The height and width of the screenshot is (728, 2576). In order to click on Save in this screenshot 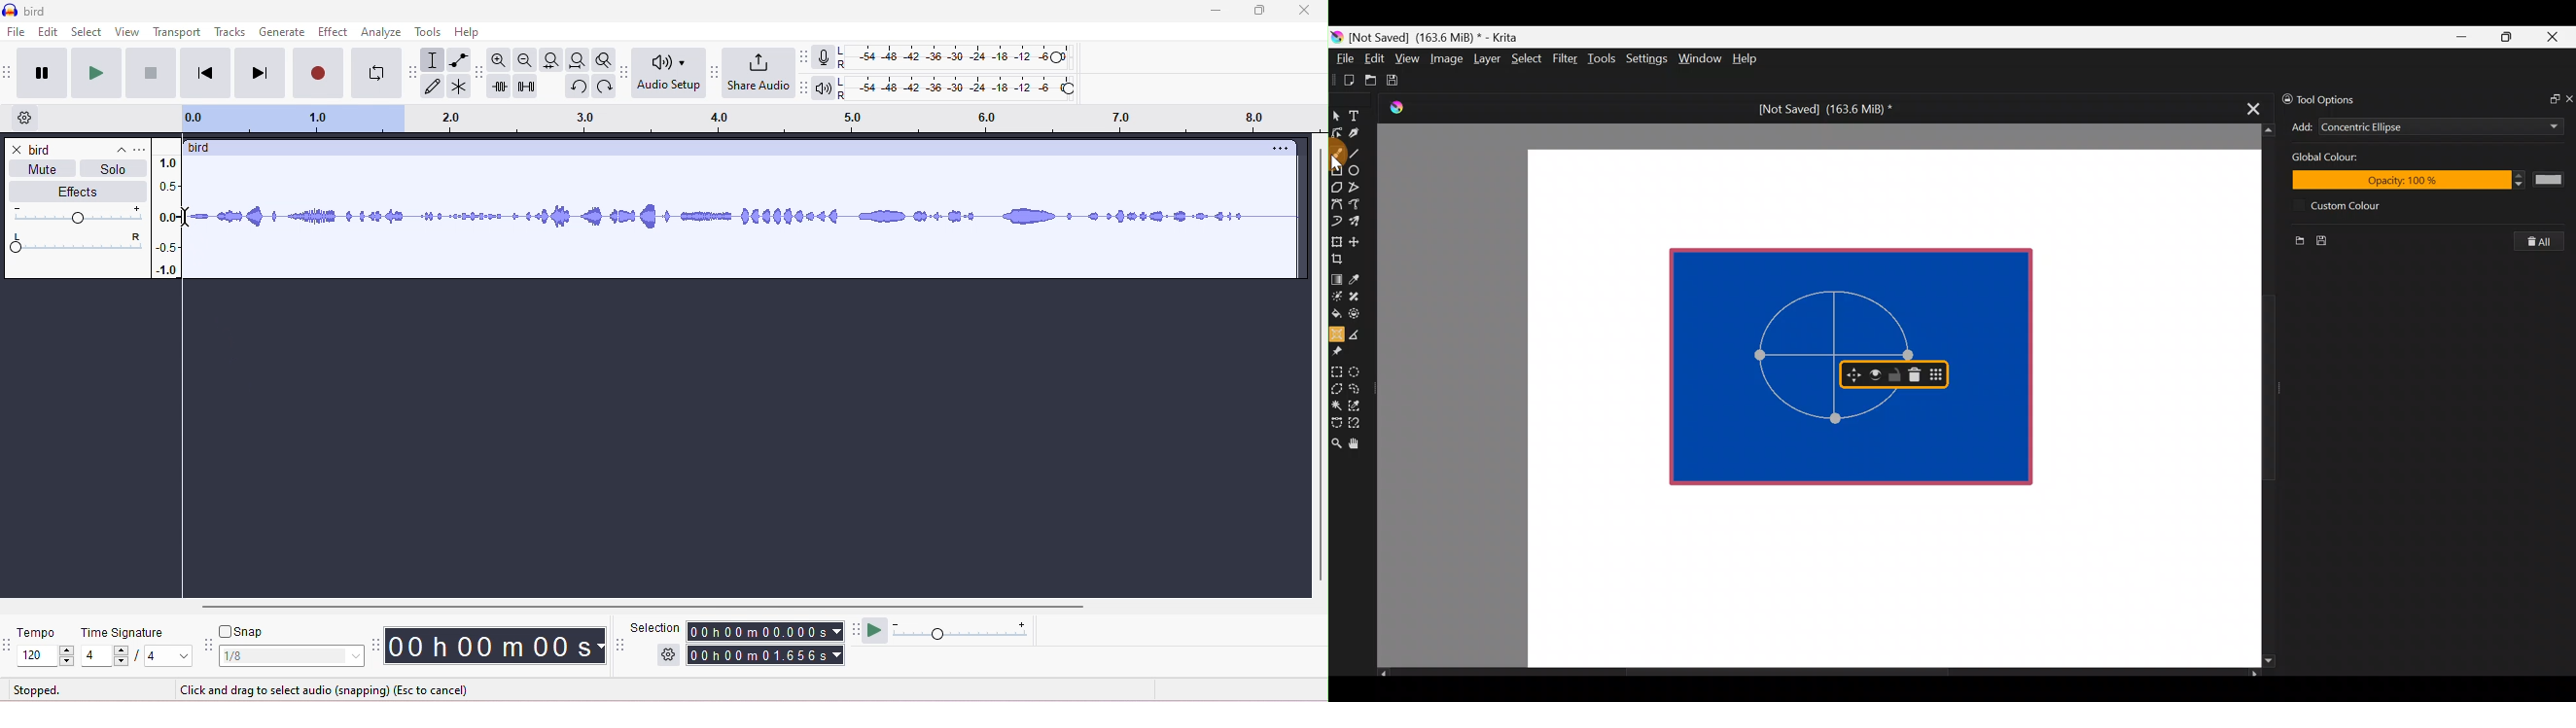, I will do `click(2326, 239)`.